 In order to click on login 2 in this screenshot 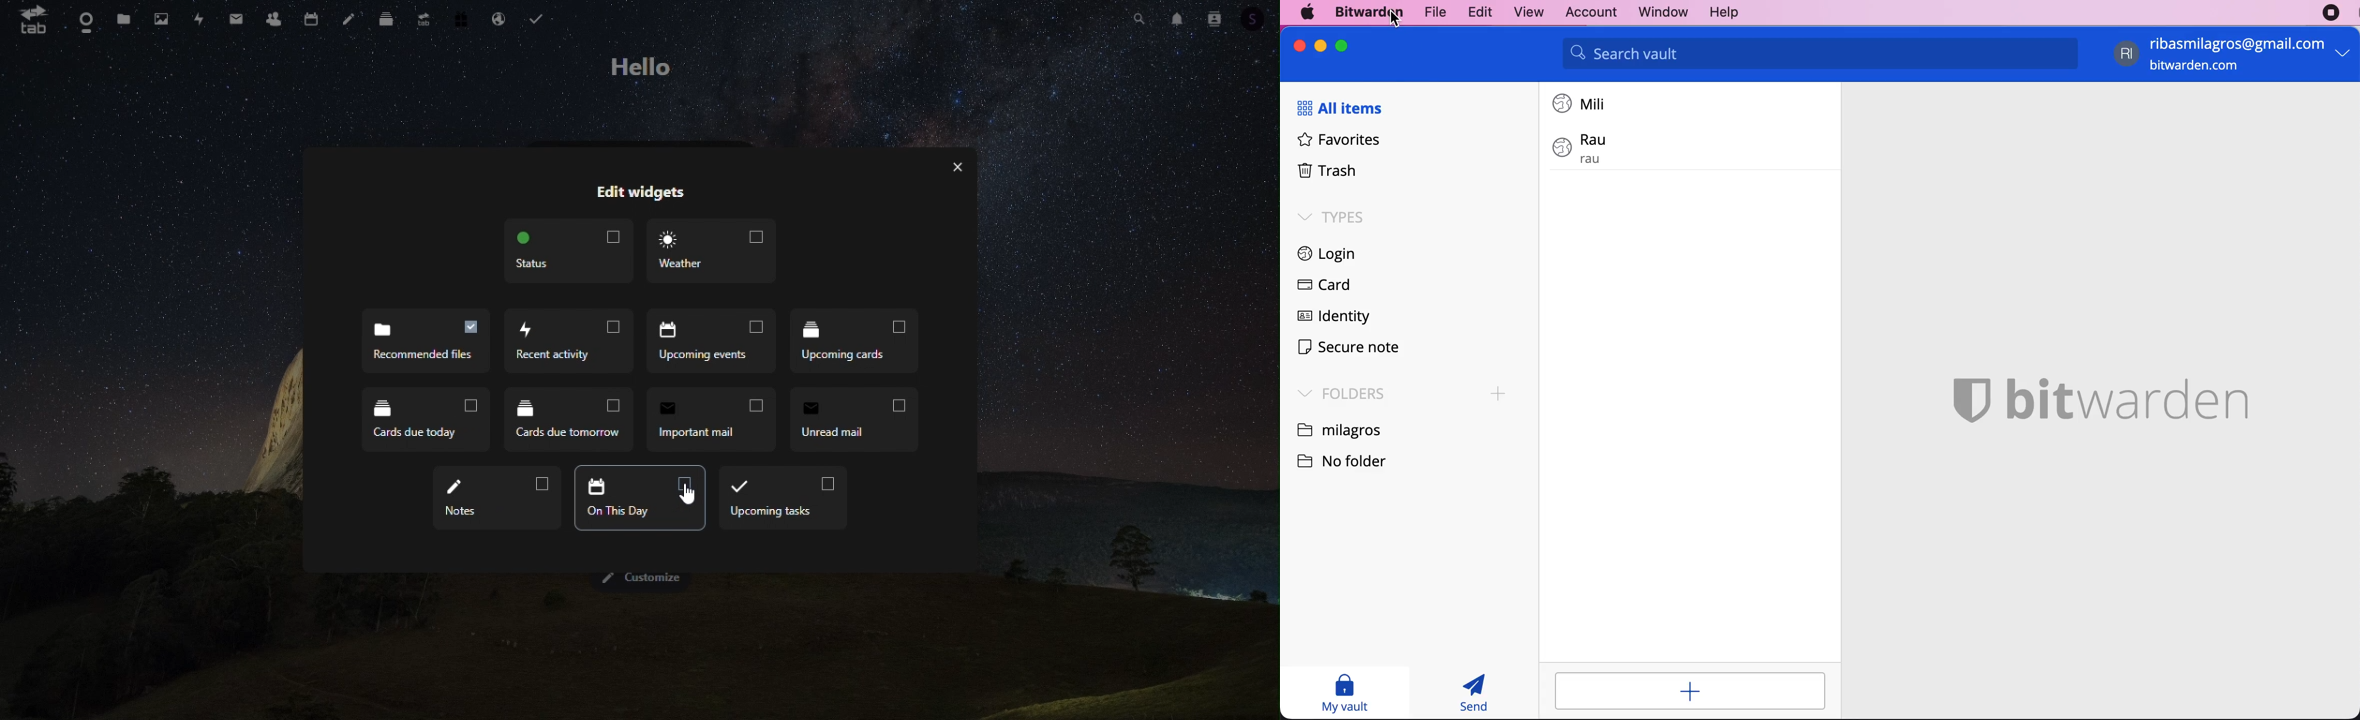, I will do `click(1625, 148)`.